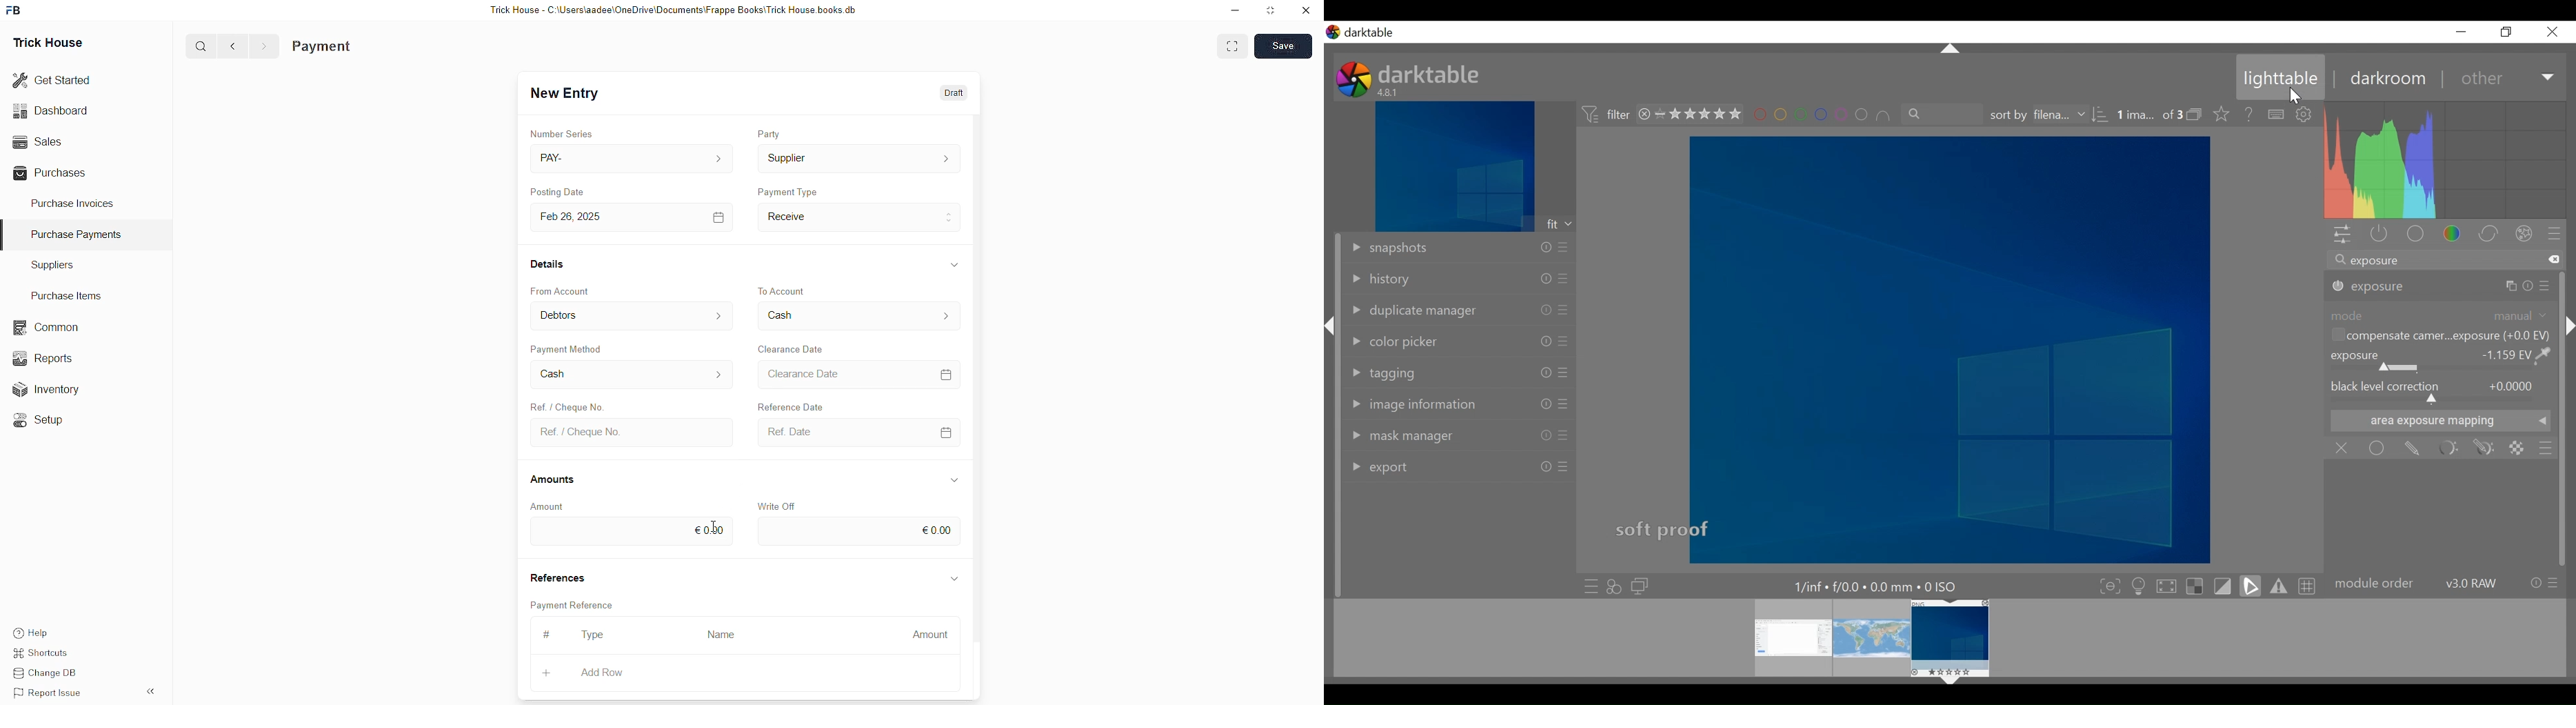  I want to click on Dashboard, so click(53, 110).